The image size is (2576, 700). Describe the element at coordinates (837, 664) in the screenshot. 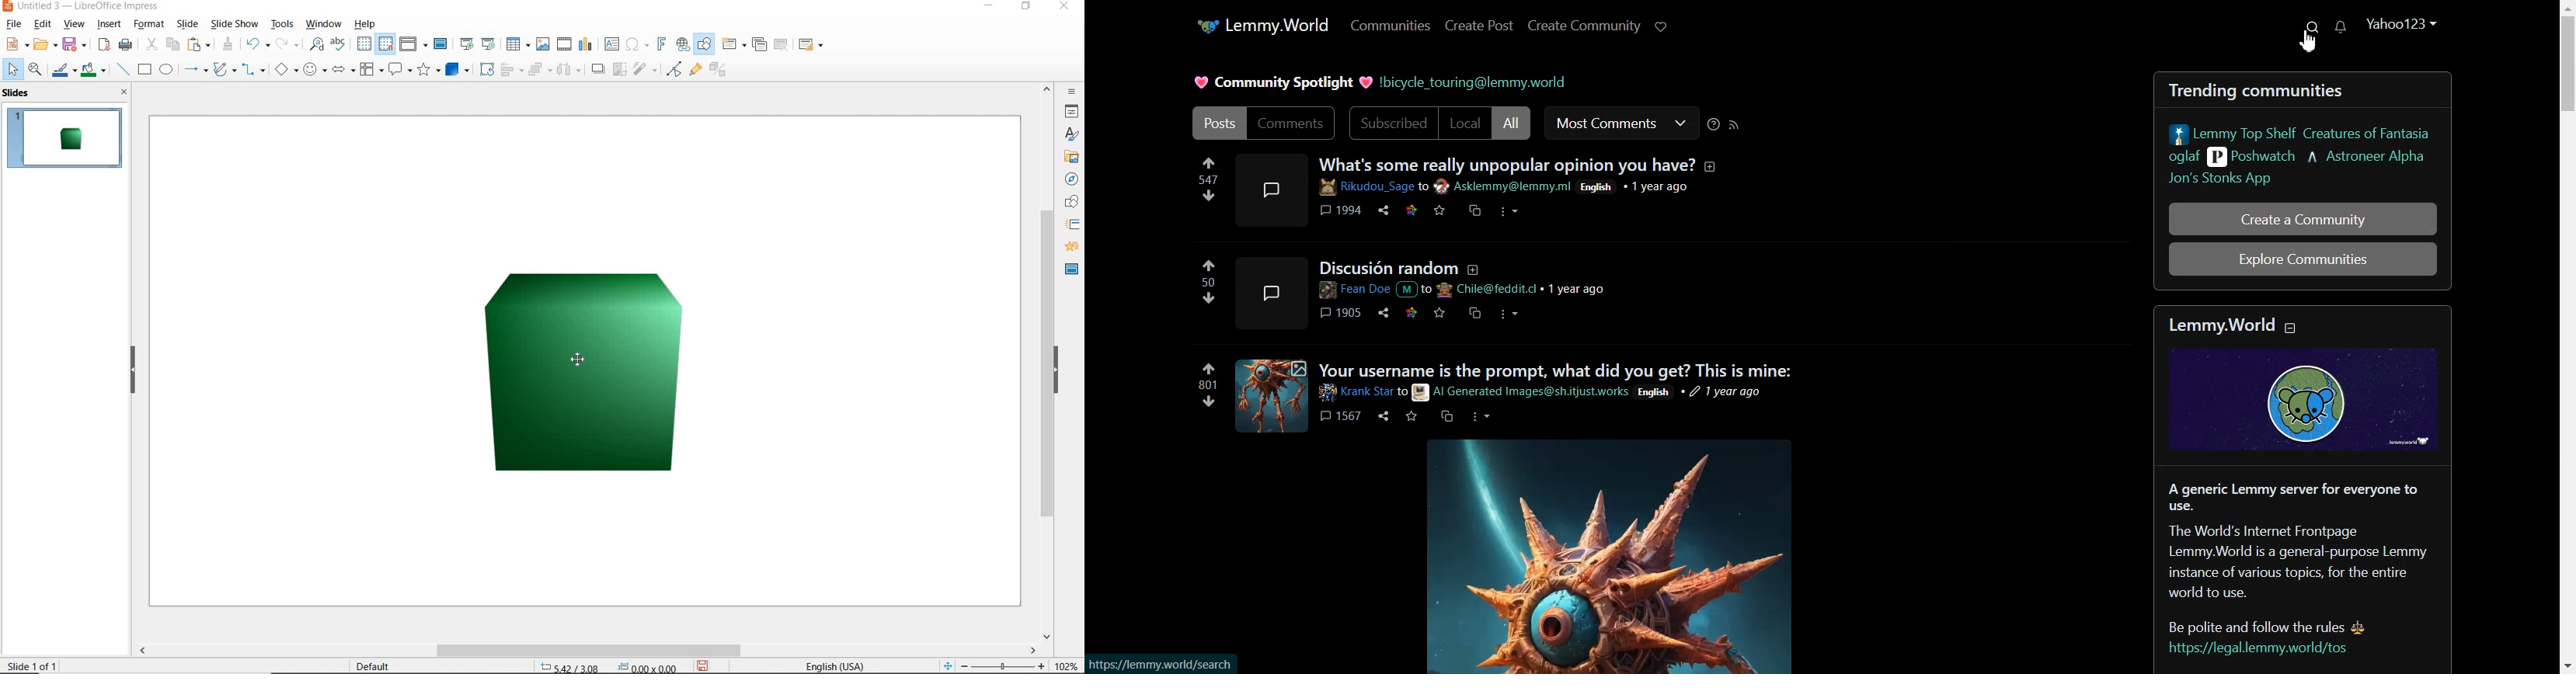

I see `TEXT LANGUAGE` at that location.